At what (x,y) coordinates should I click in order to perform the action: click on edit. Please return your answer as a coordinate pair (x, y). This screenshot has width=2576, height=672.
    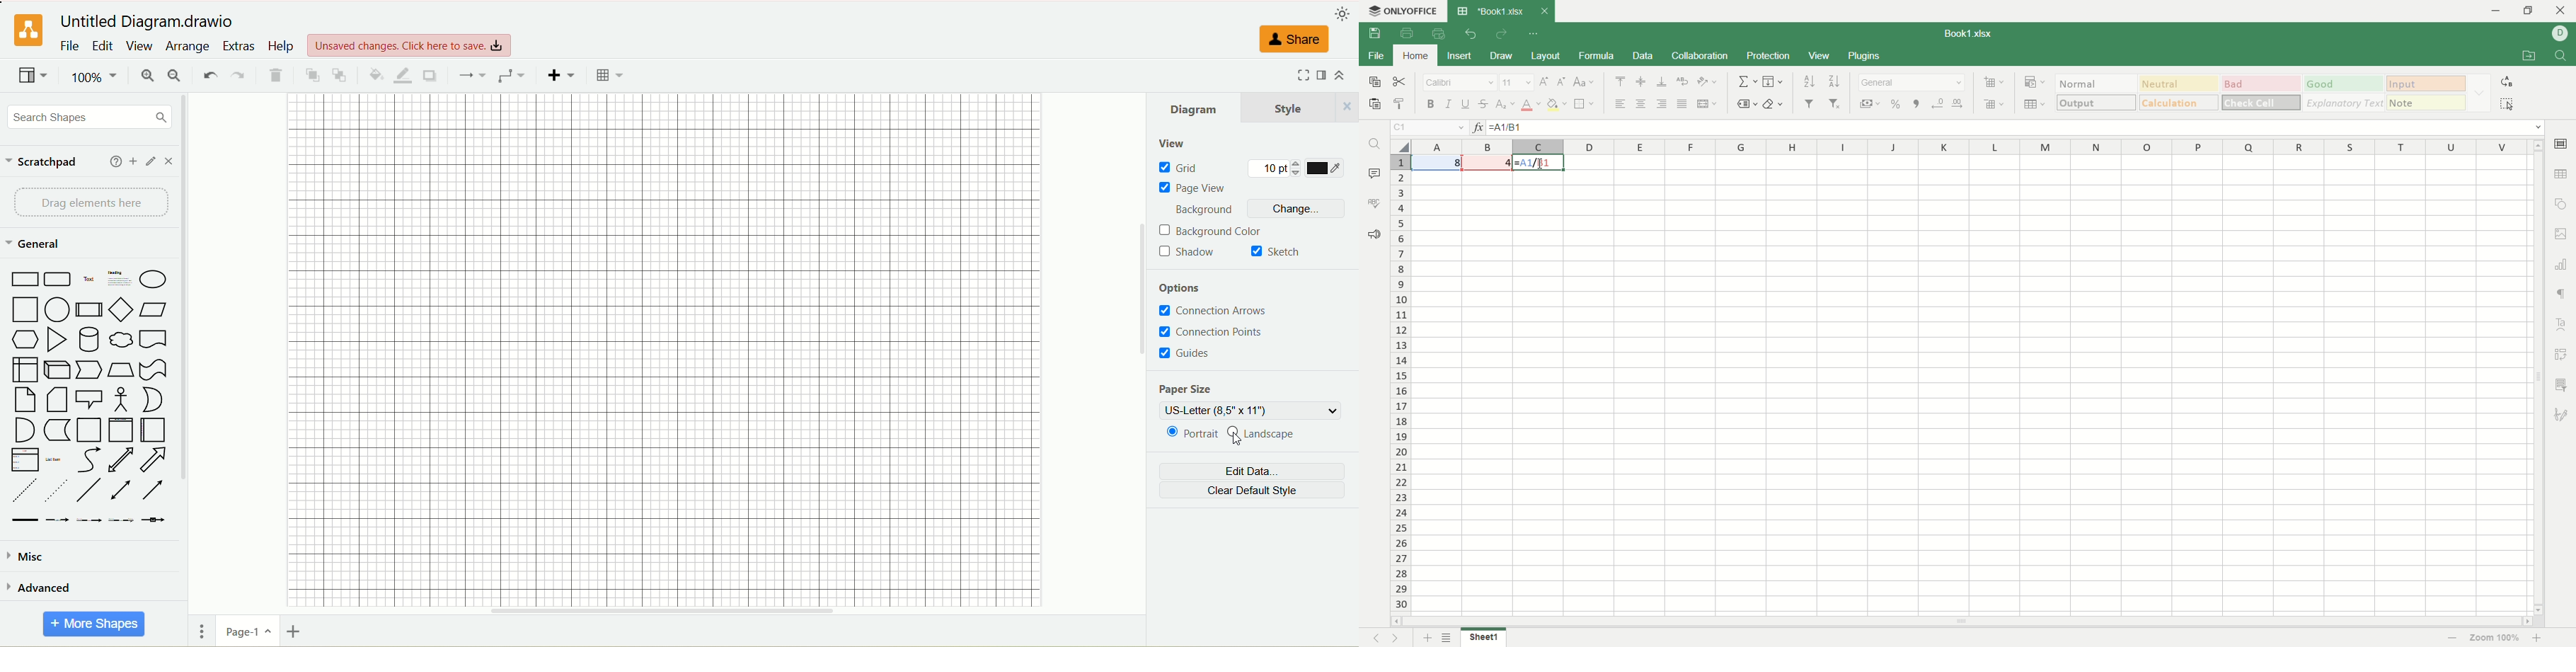
    Looking at the image, I should click on (149, 161).